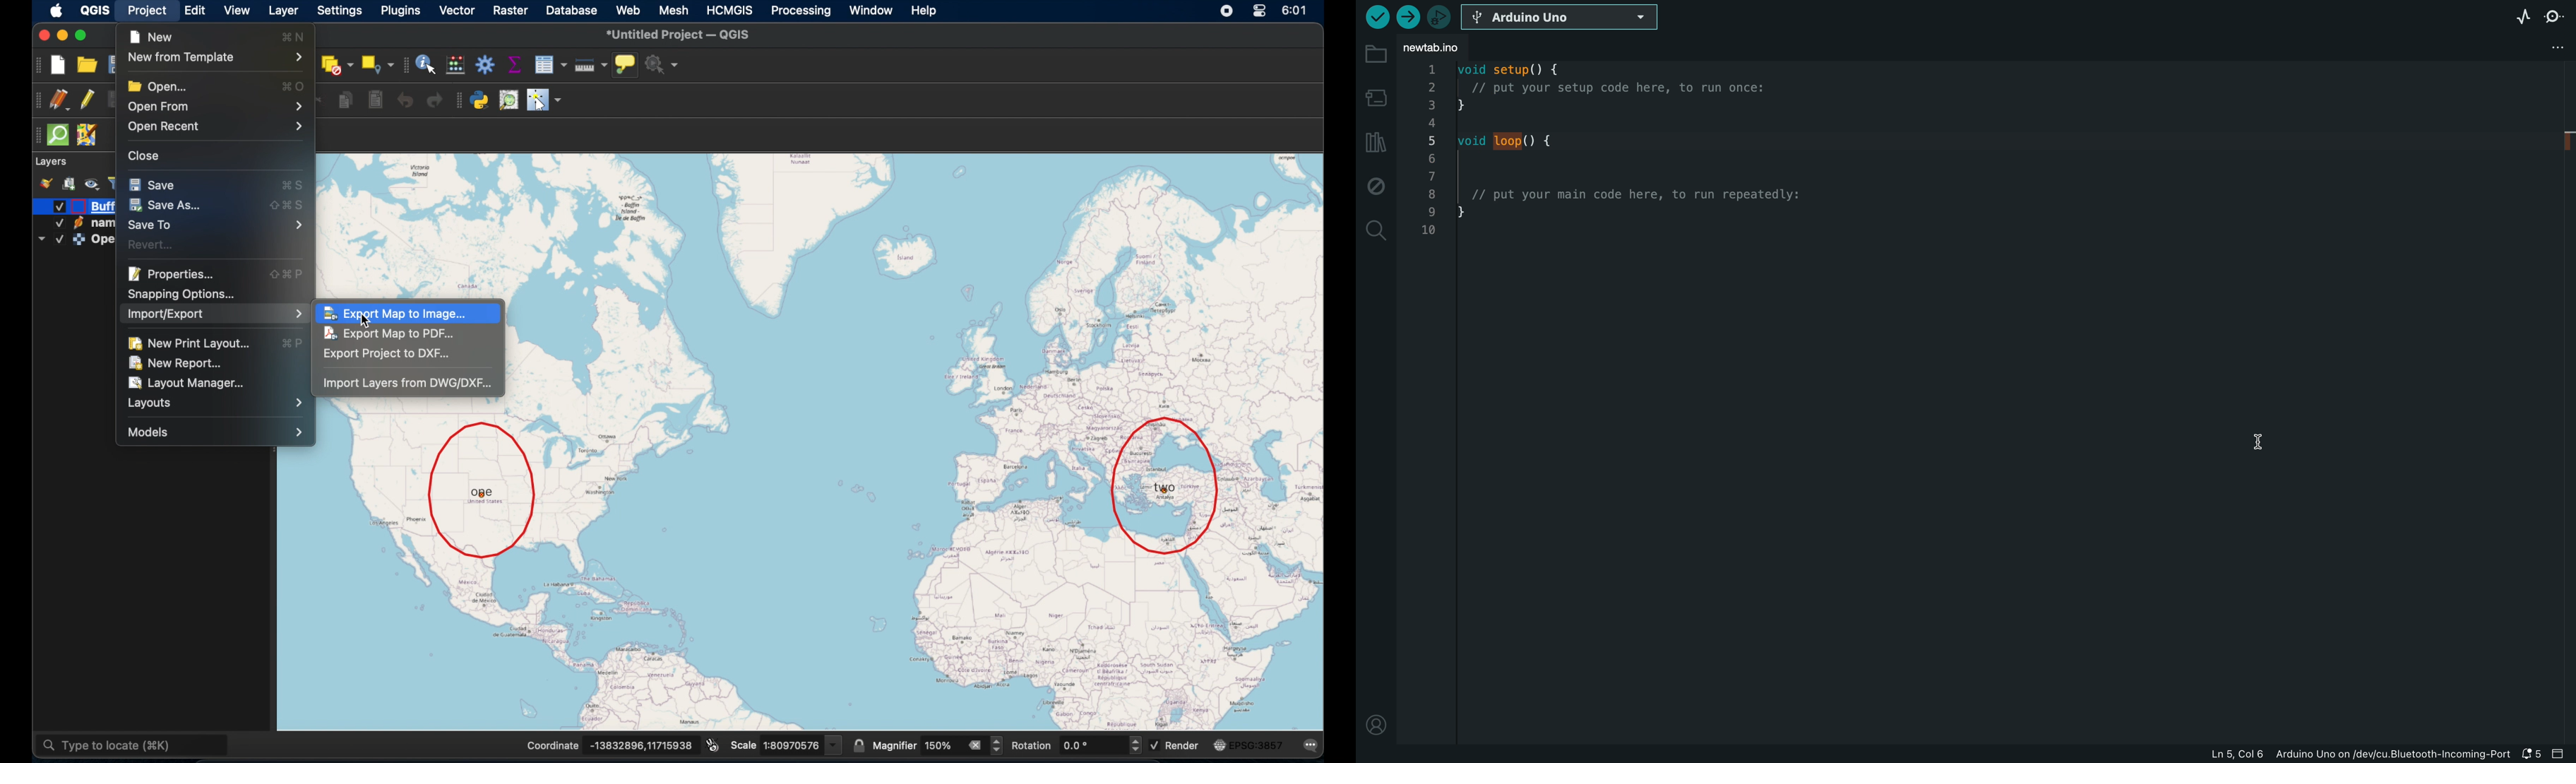 The height and width of the screenshot is (784, 2576). I want to click on drag handle, so click(35, 135).